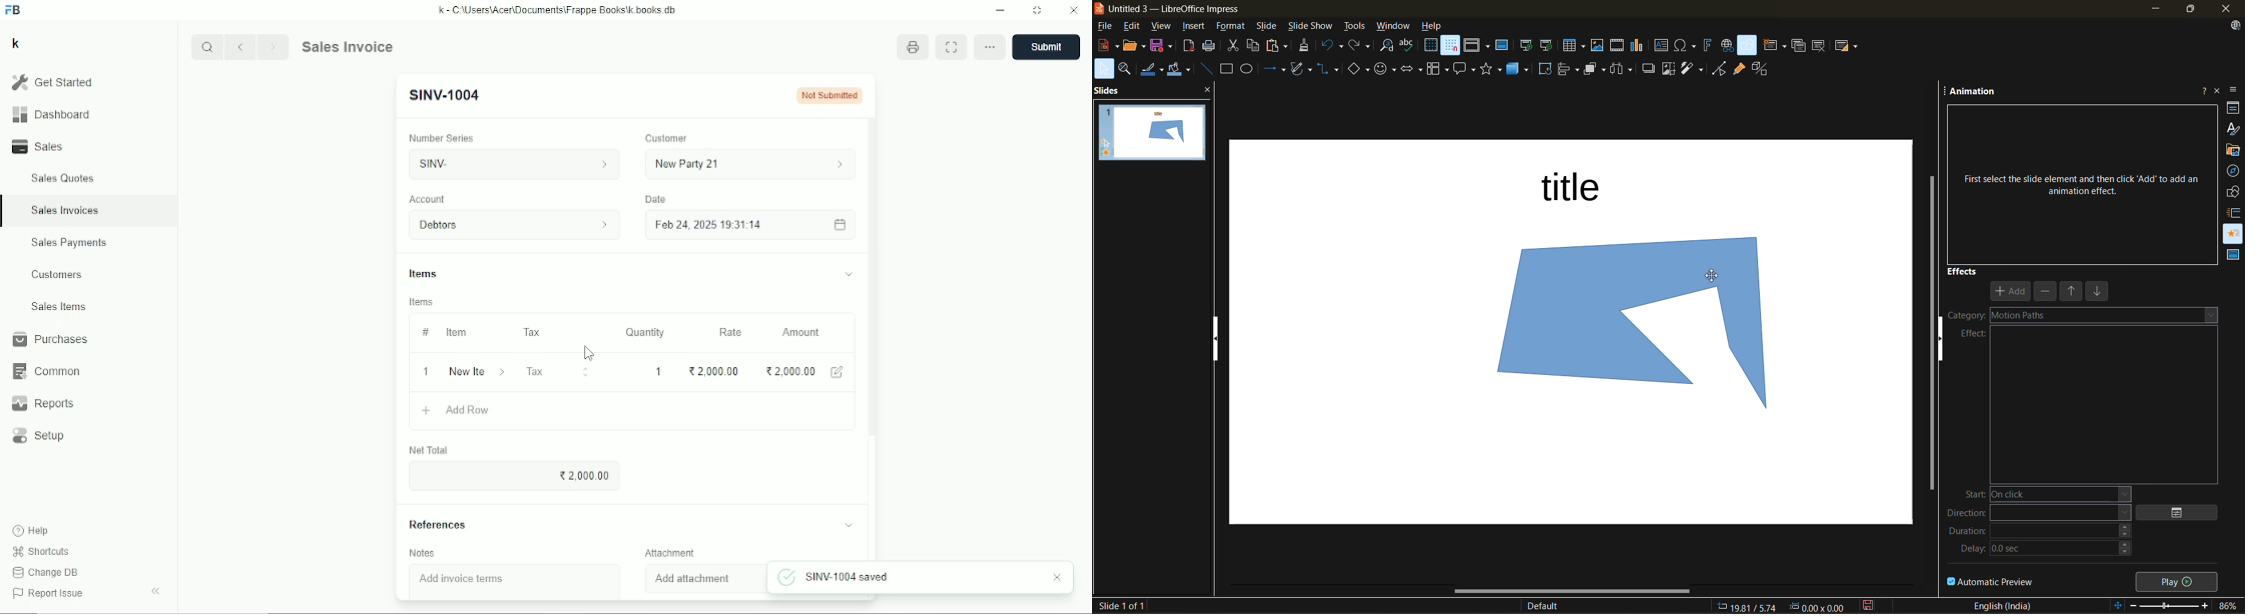 The height and width of the screenshot is (616, 2268). Describe the element at coordinates (1000, 11) in the screenshot. I see `Minimize` at that location.